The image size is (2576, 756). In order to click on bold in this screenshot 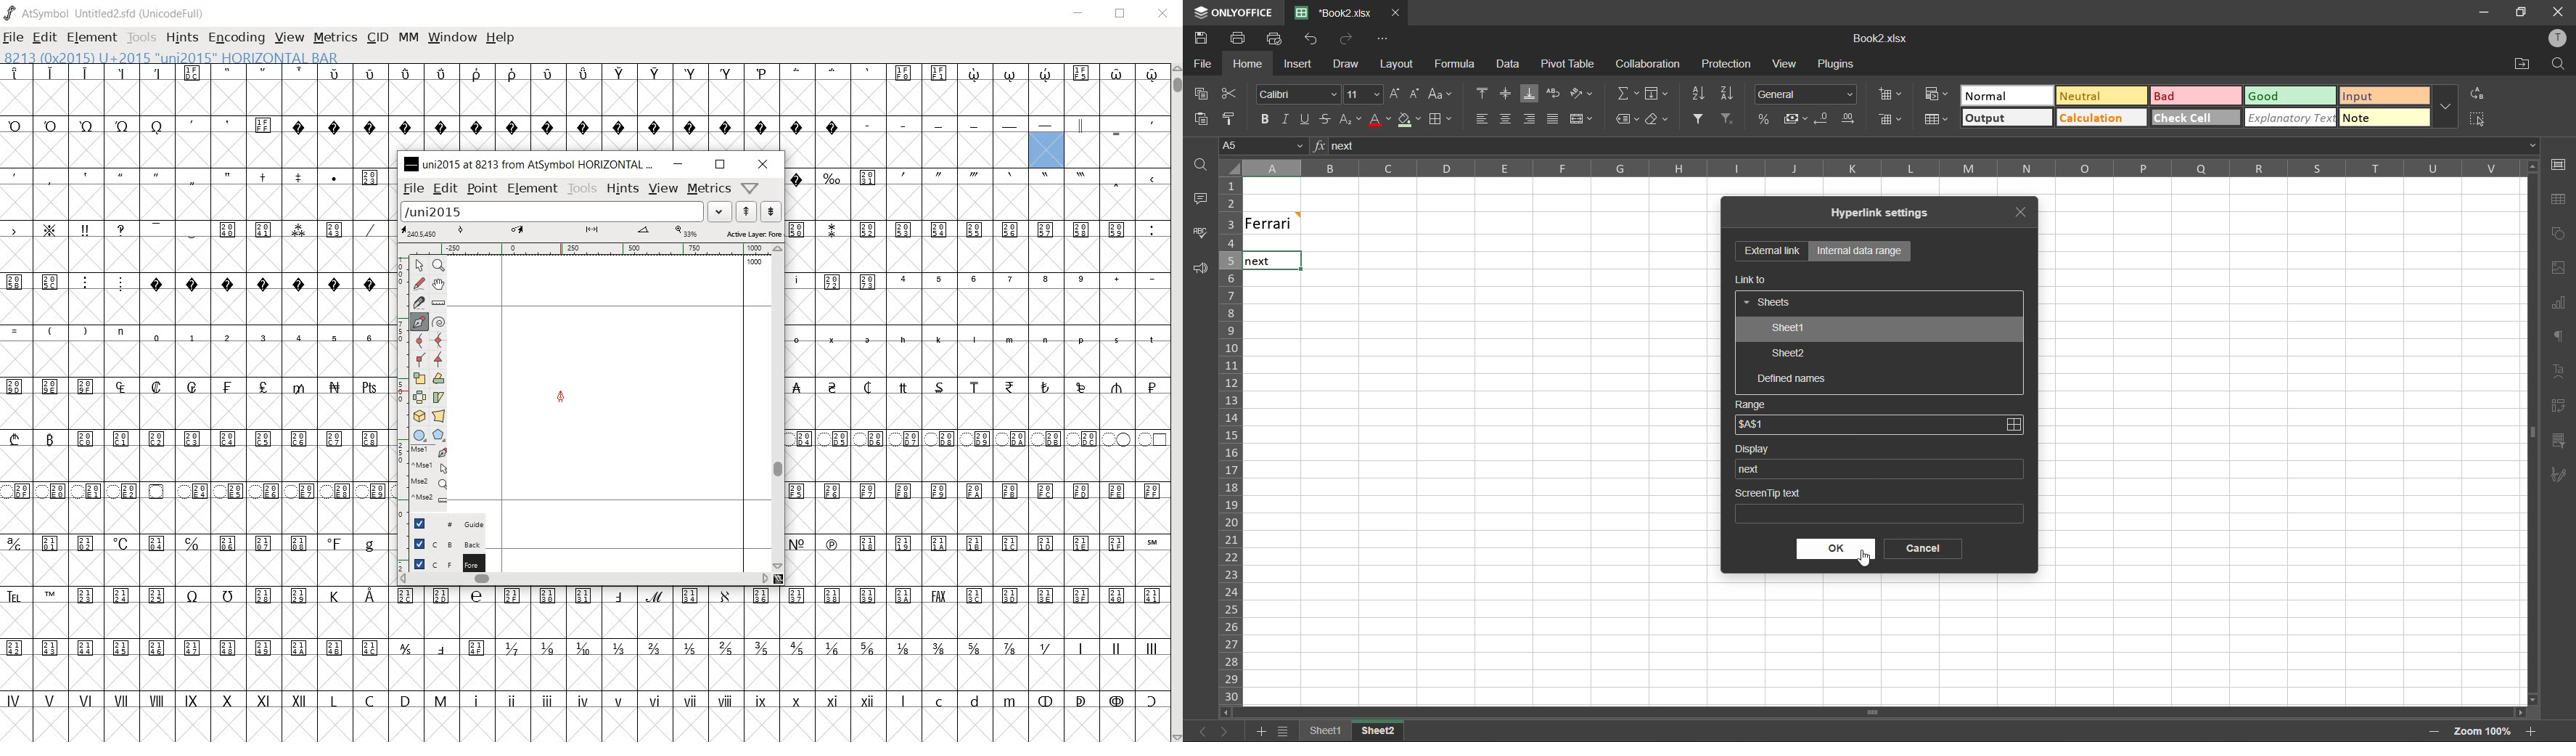, I will do `click(1263, 119)`.